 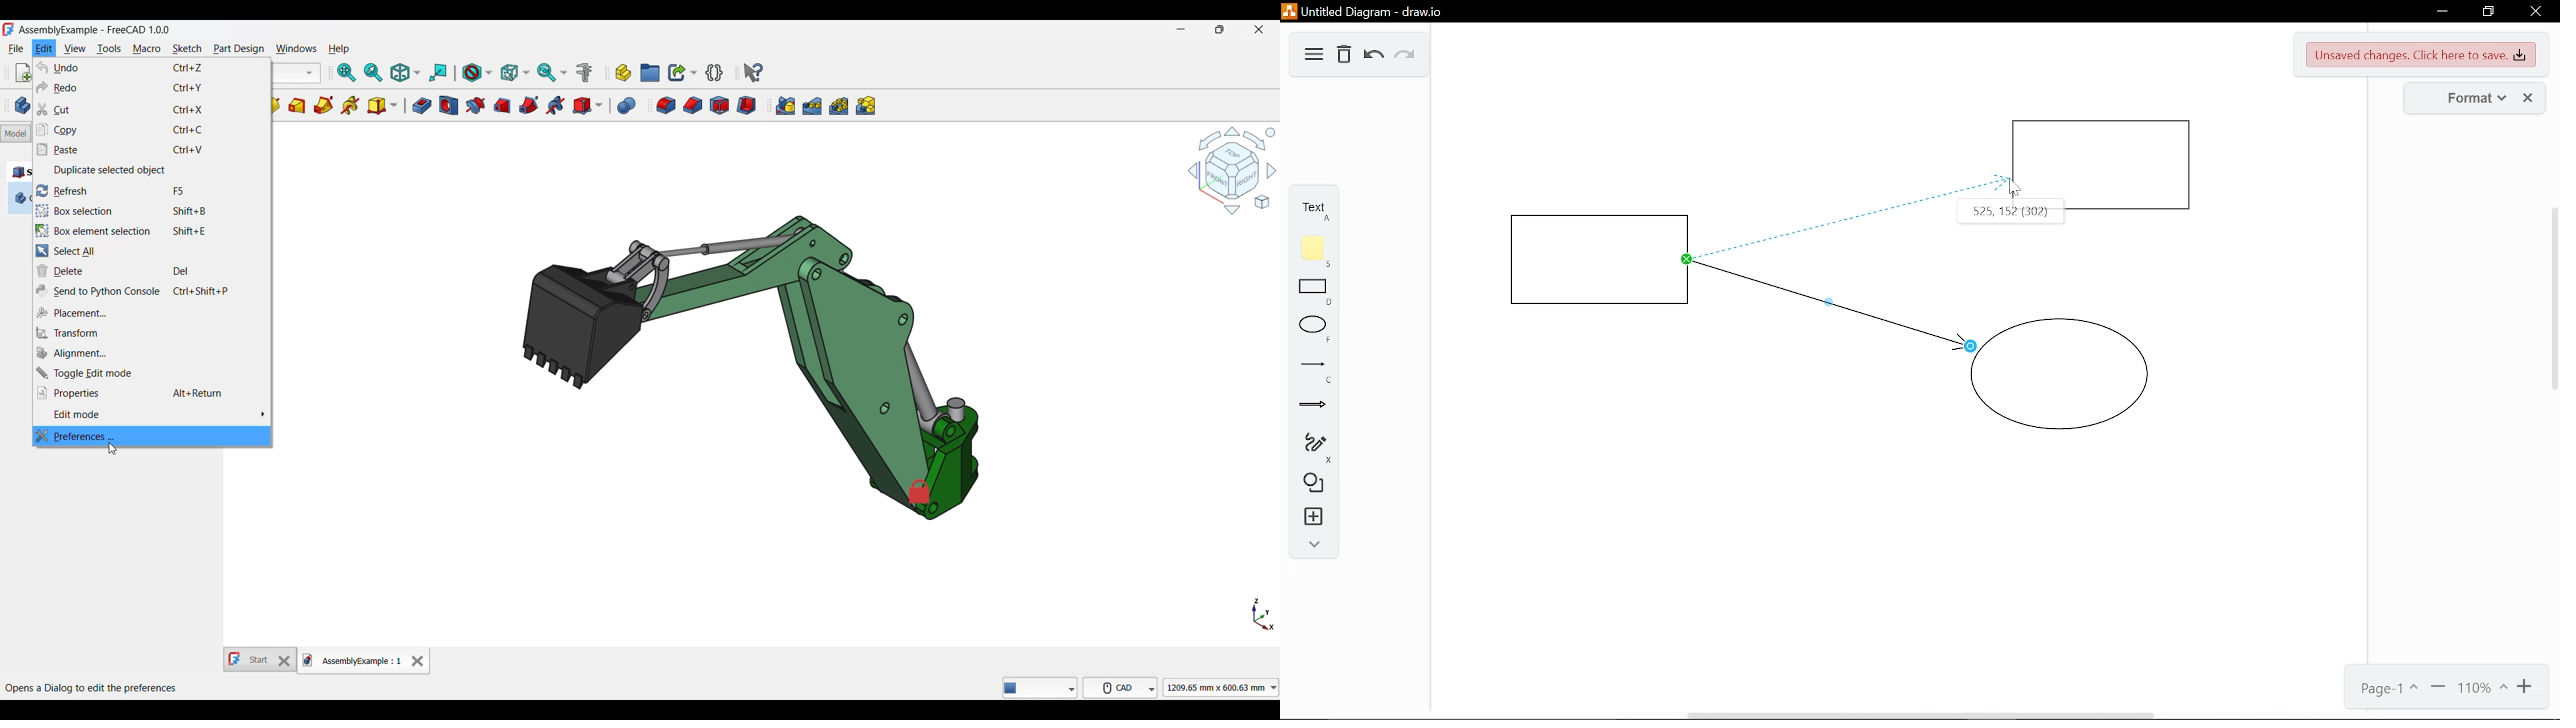 What do you see at coordinates (153, 109) in the screenshot?
I see `Cut` at bounding box center [153, 109].